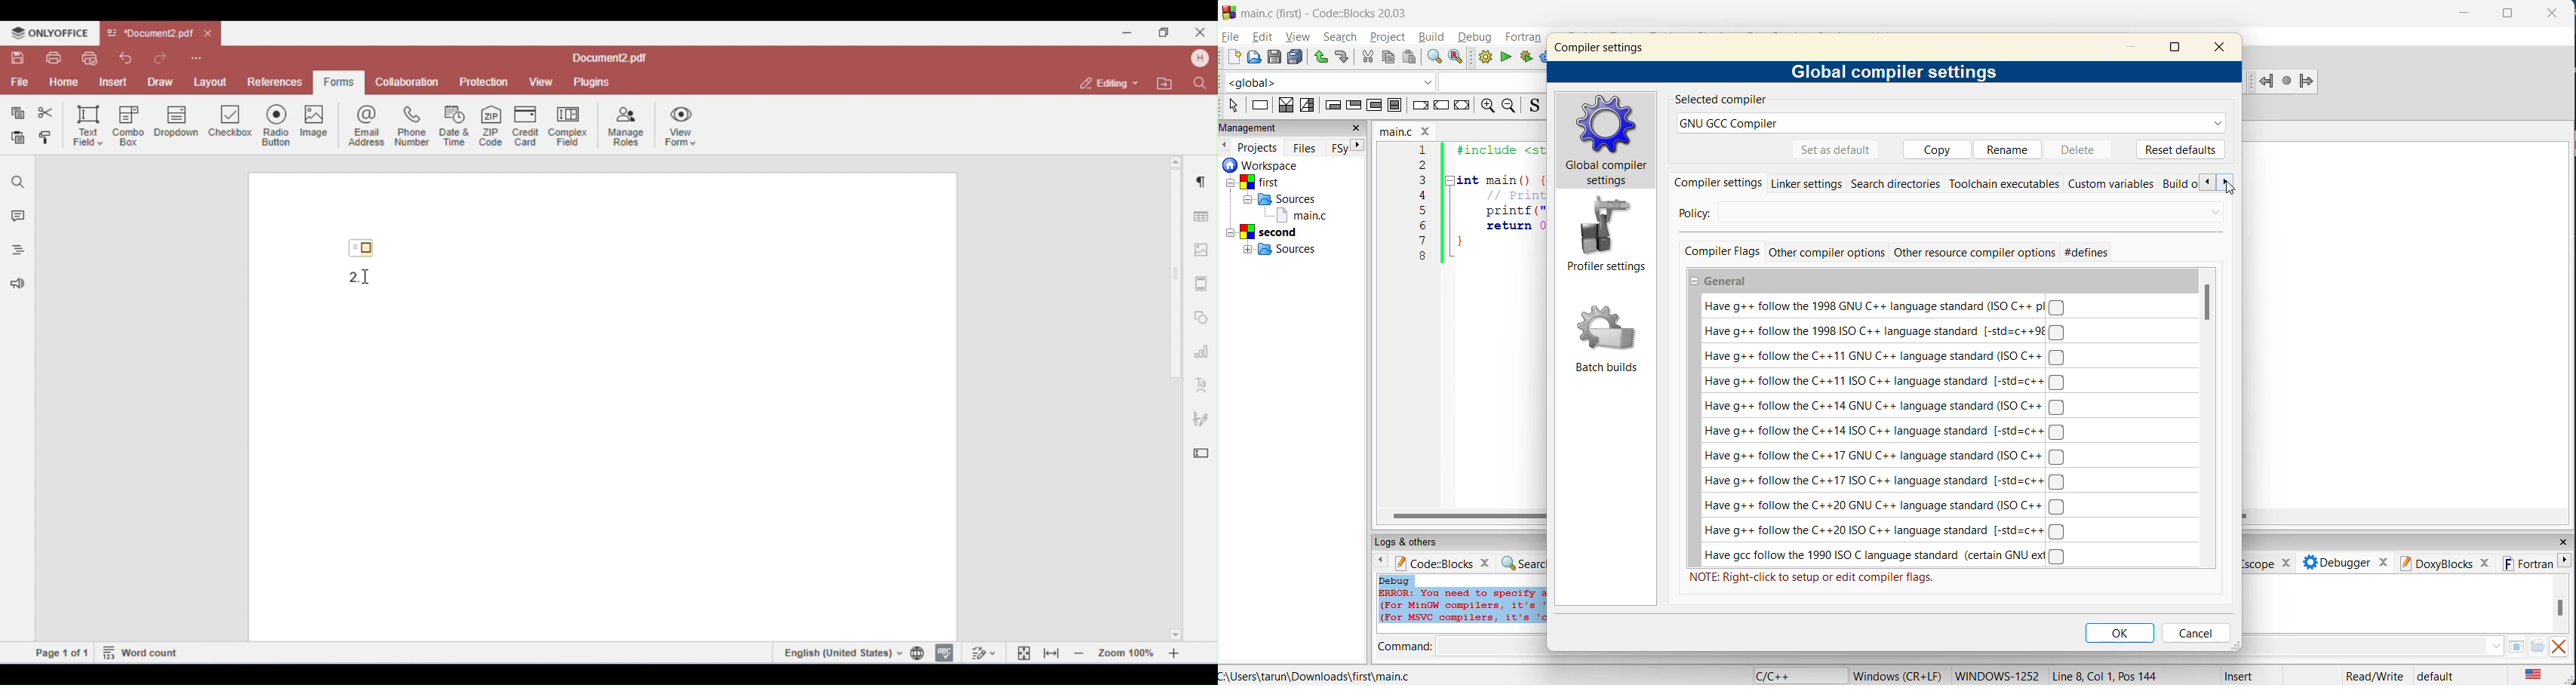  Describe the element at coordinates (1379, 84) in the screenshot. I see `code completion compiler` at that location.